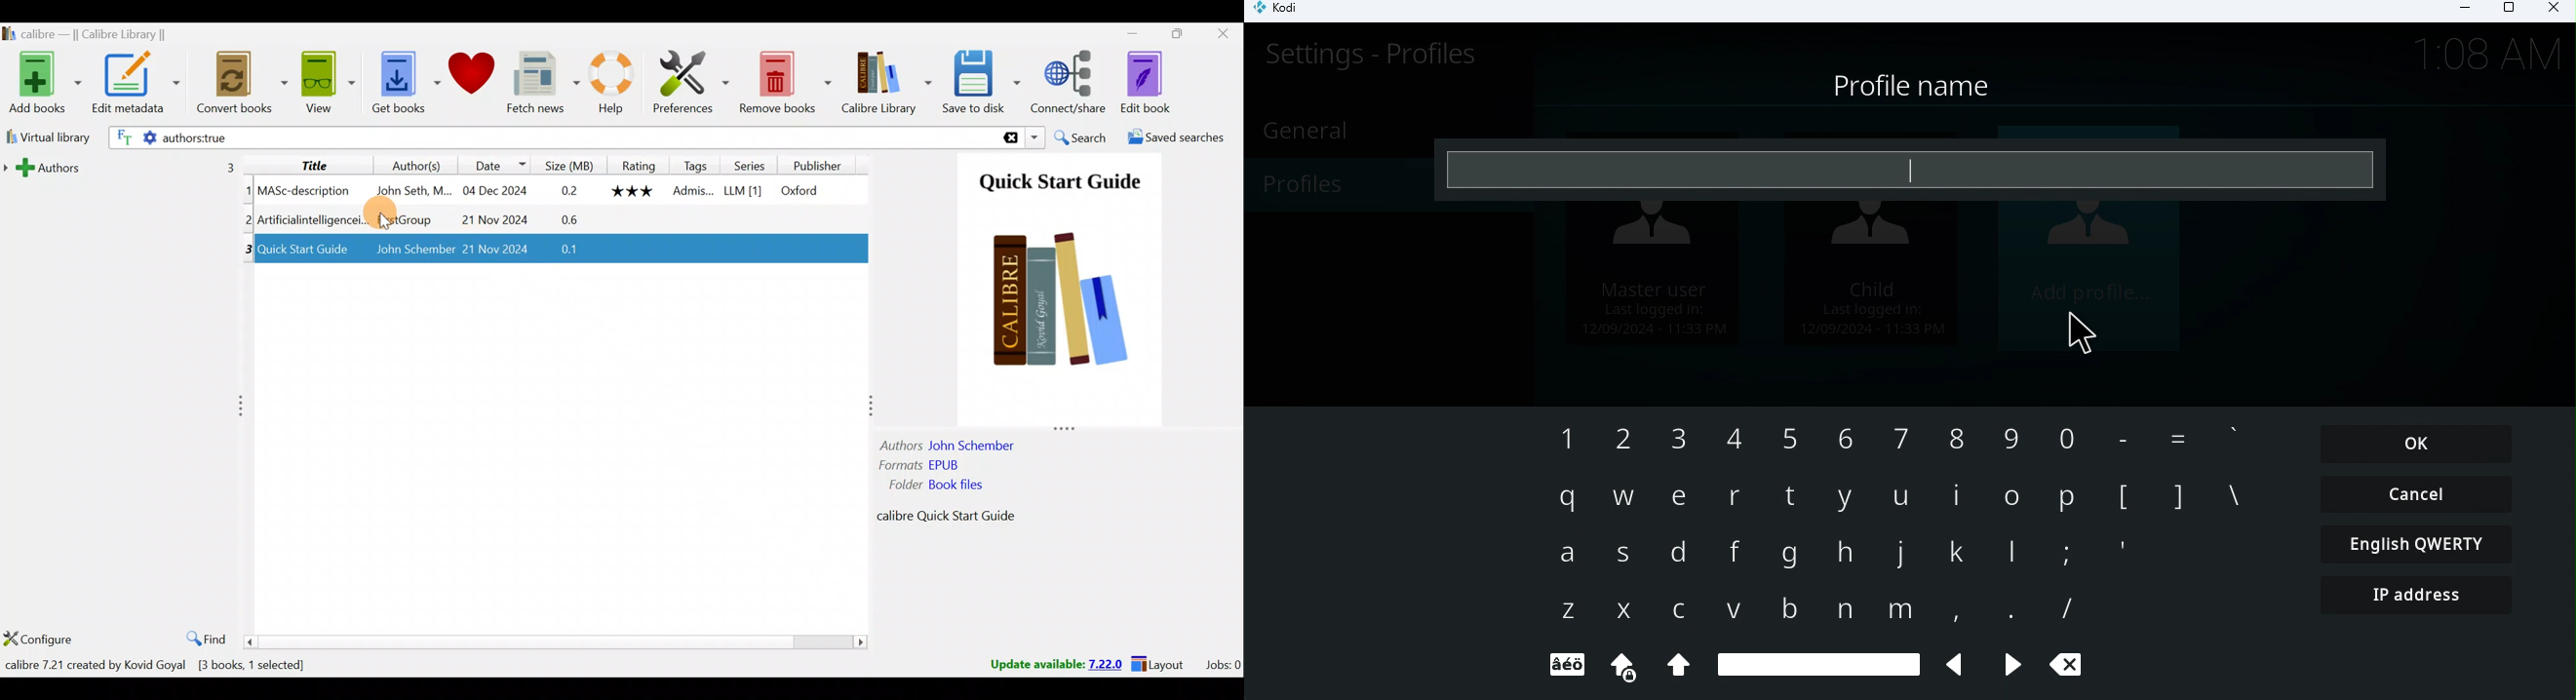 Image resolution: width=2576 pixels, height=700 pixels. I want to click on Get books, so click(392, 85).